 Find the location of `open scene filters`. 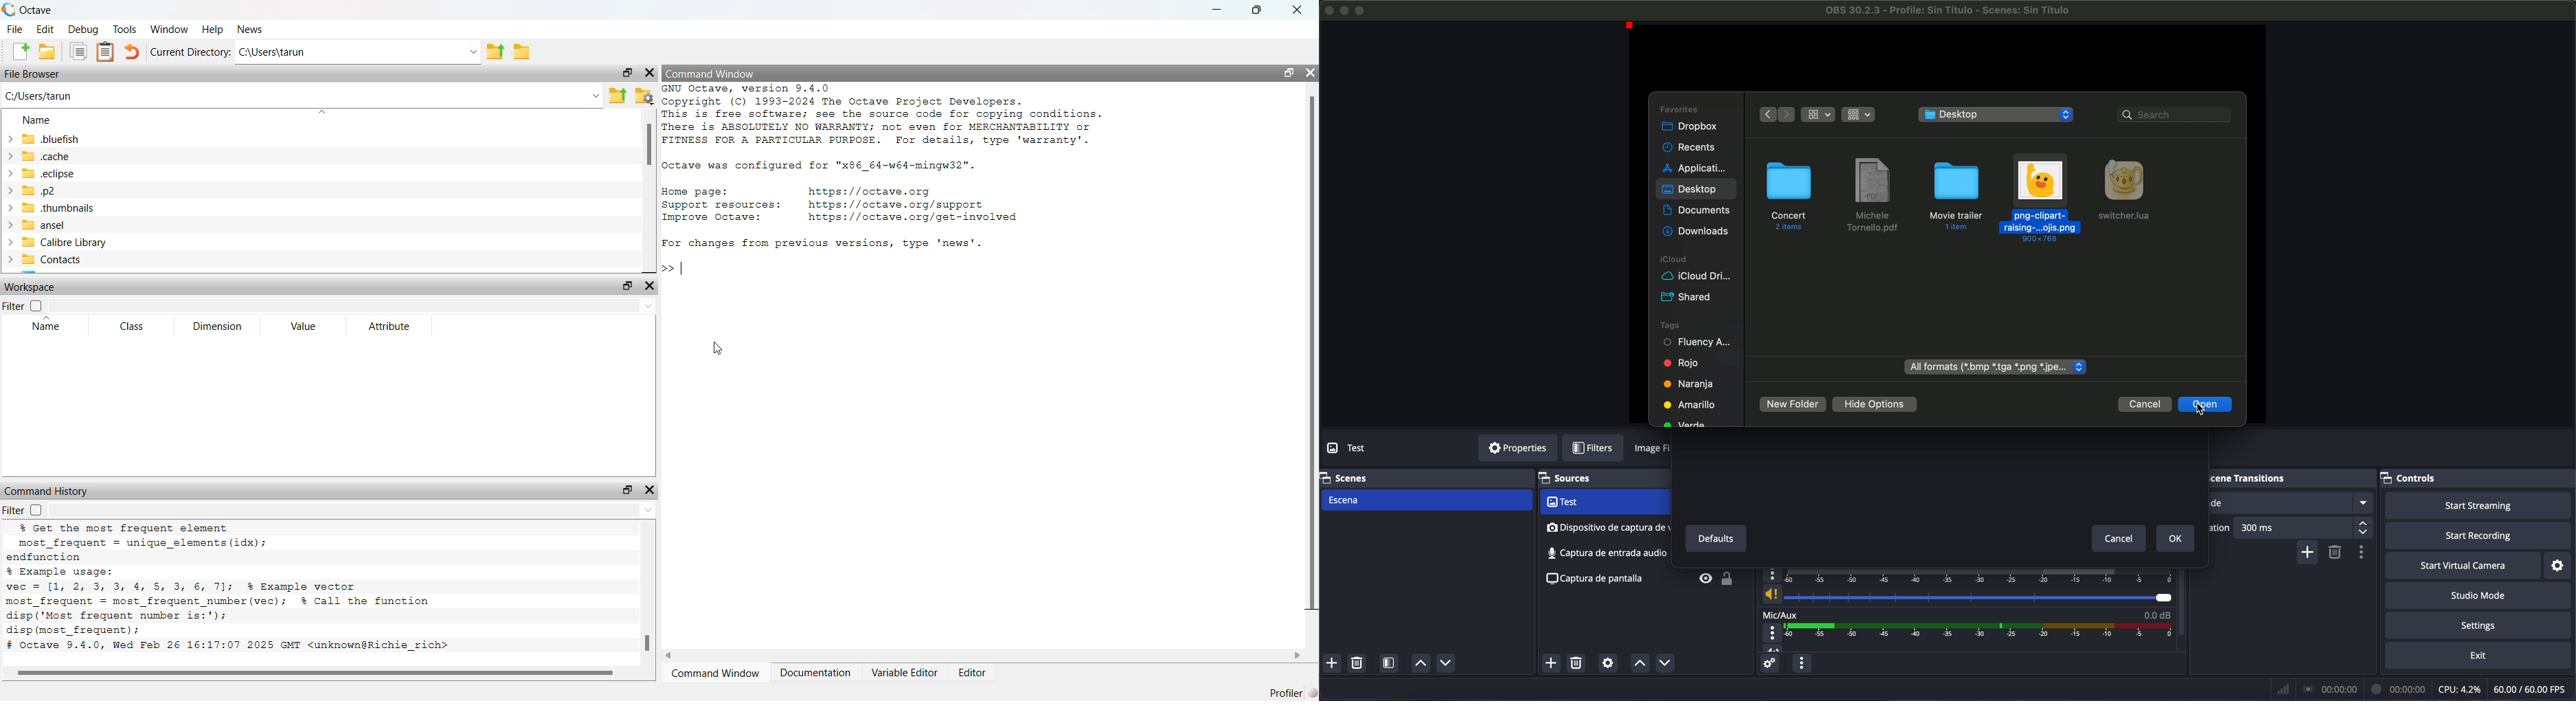

open scene filters is located at coordinates (1390, 664).